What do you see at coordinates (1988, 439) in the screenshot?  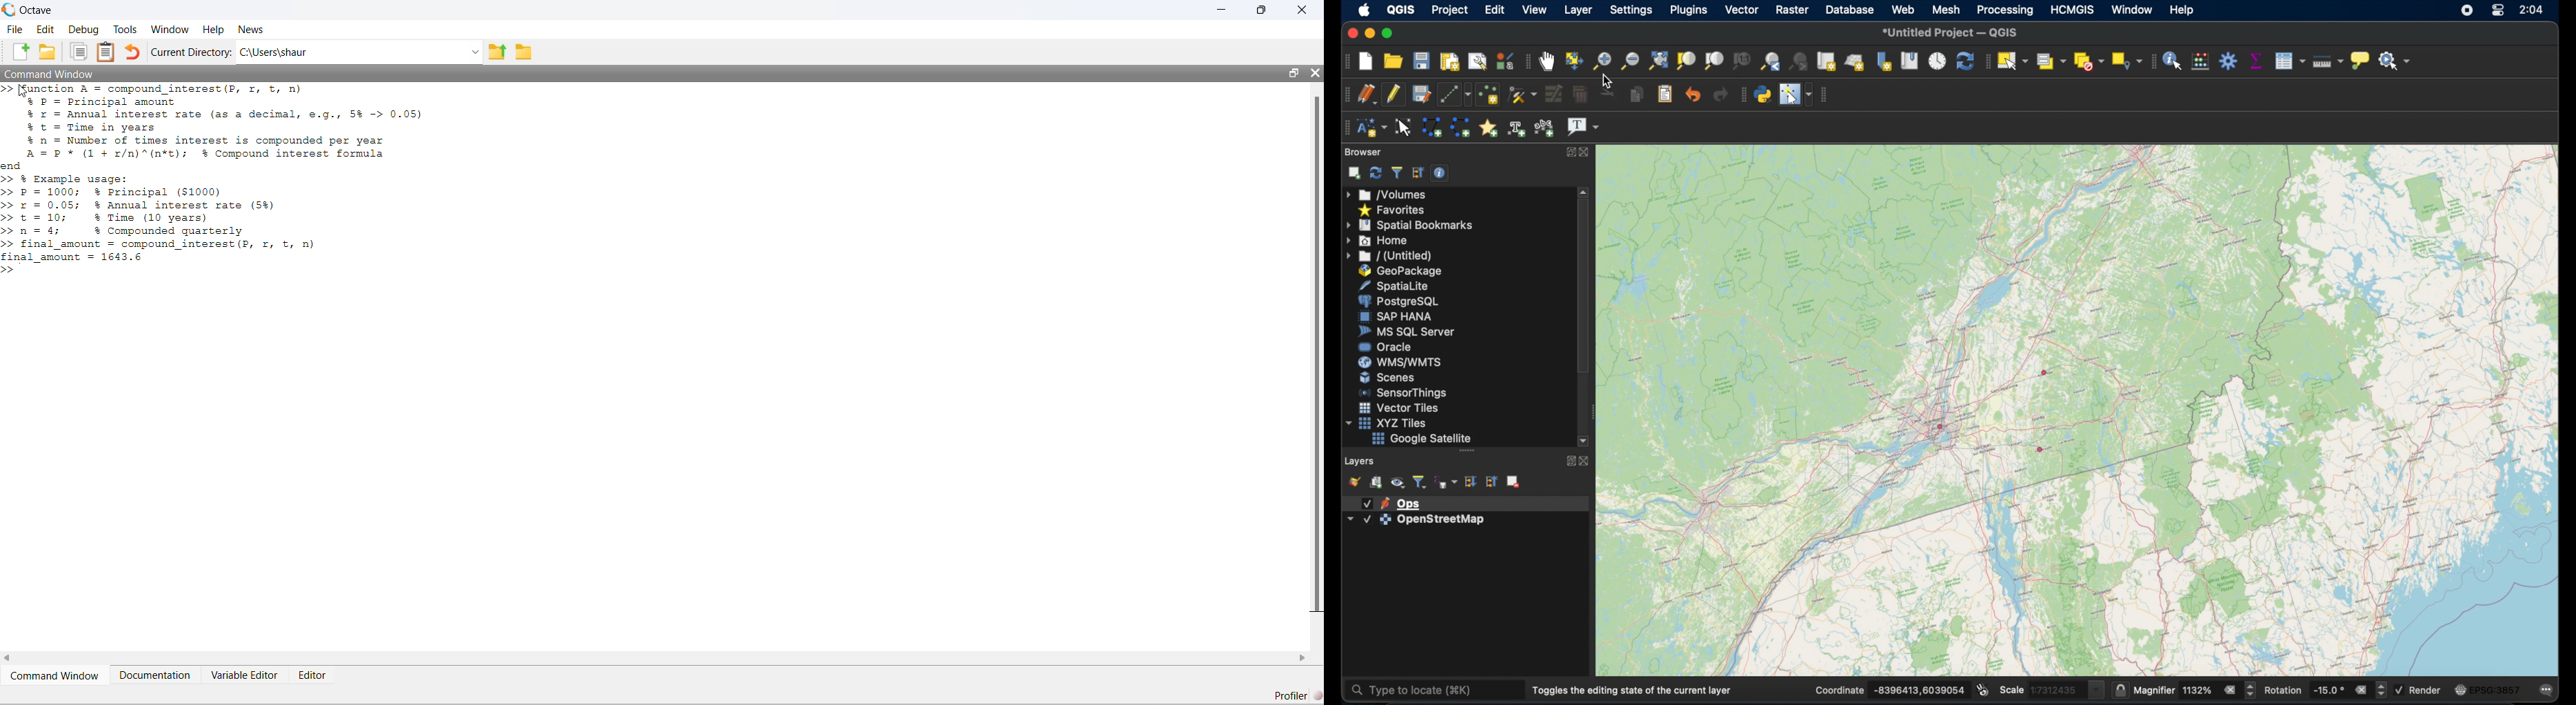 I see `open street map` at bounding box center [1988, 439].